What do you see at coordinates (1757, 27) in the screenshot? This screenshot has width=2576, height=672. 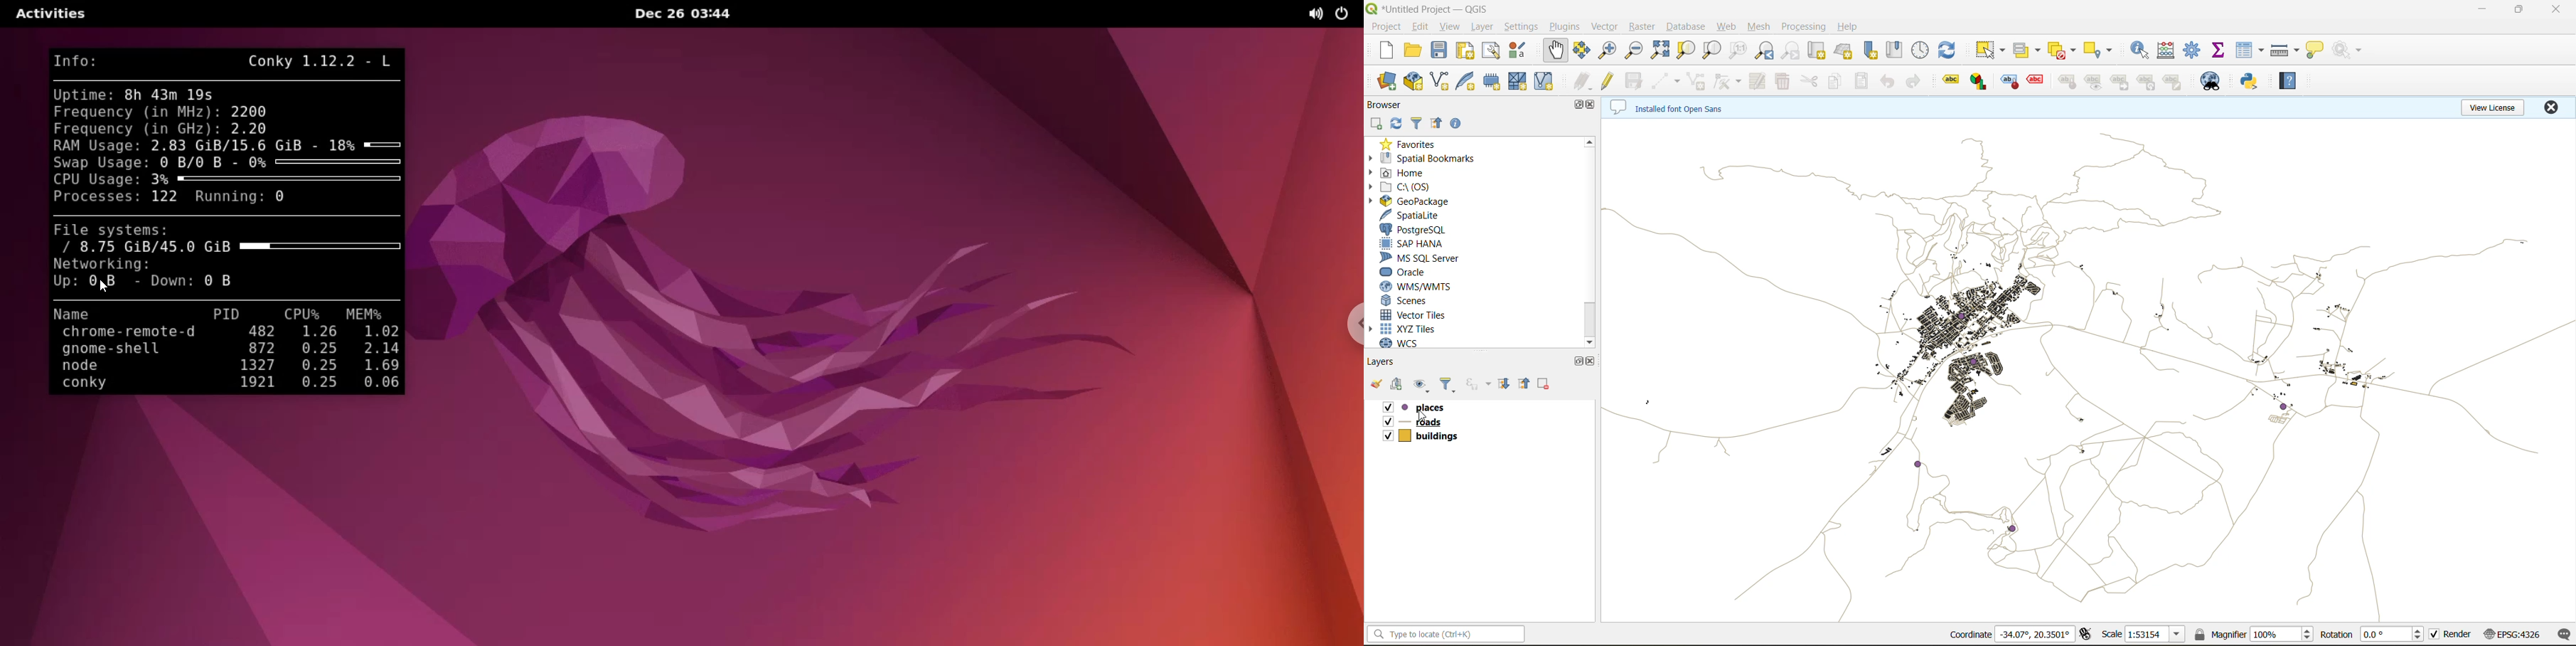 I see `mesh` at bounding box center [1757, 27].